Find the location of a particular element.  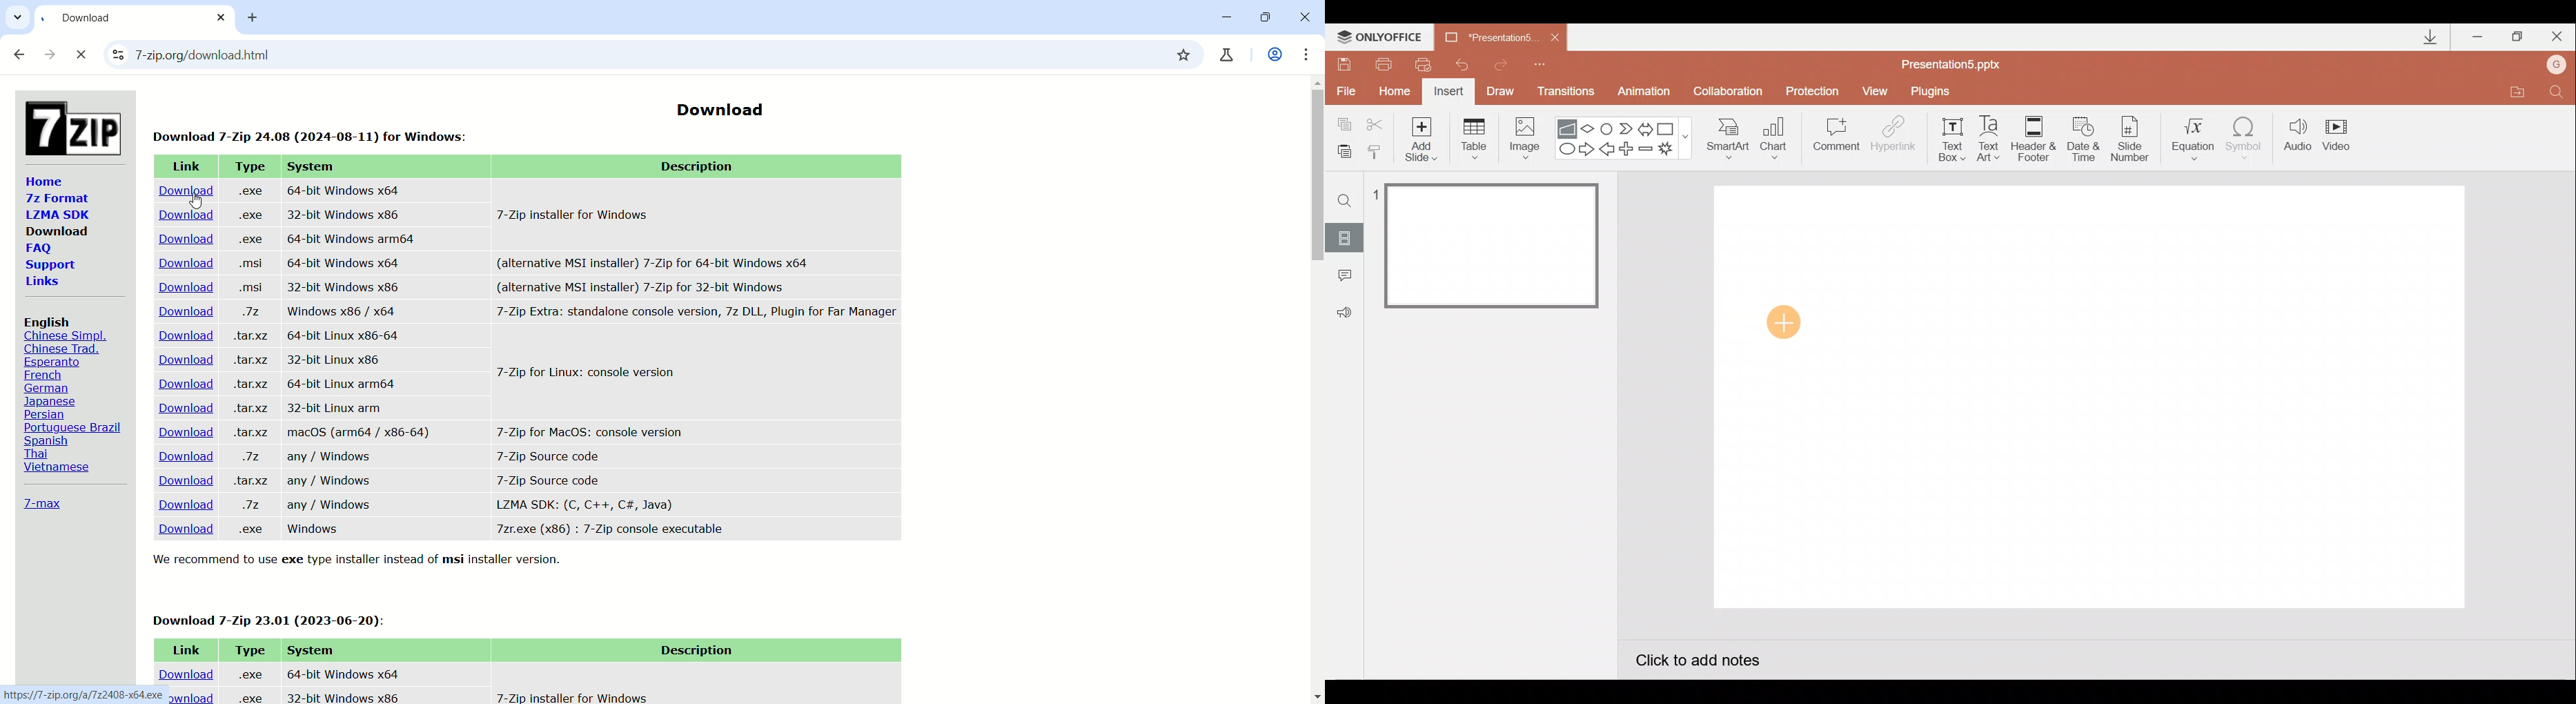

.exe is located at coordinates (250, 214).